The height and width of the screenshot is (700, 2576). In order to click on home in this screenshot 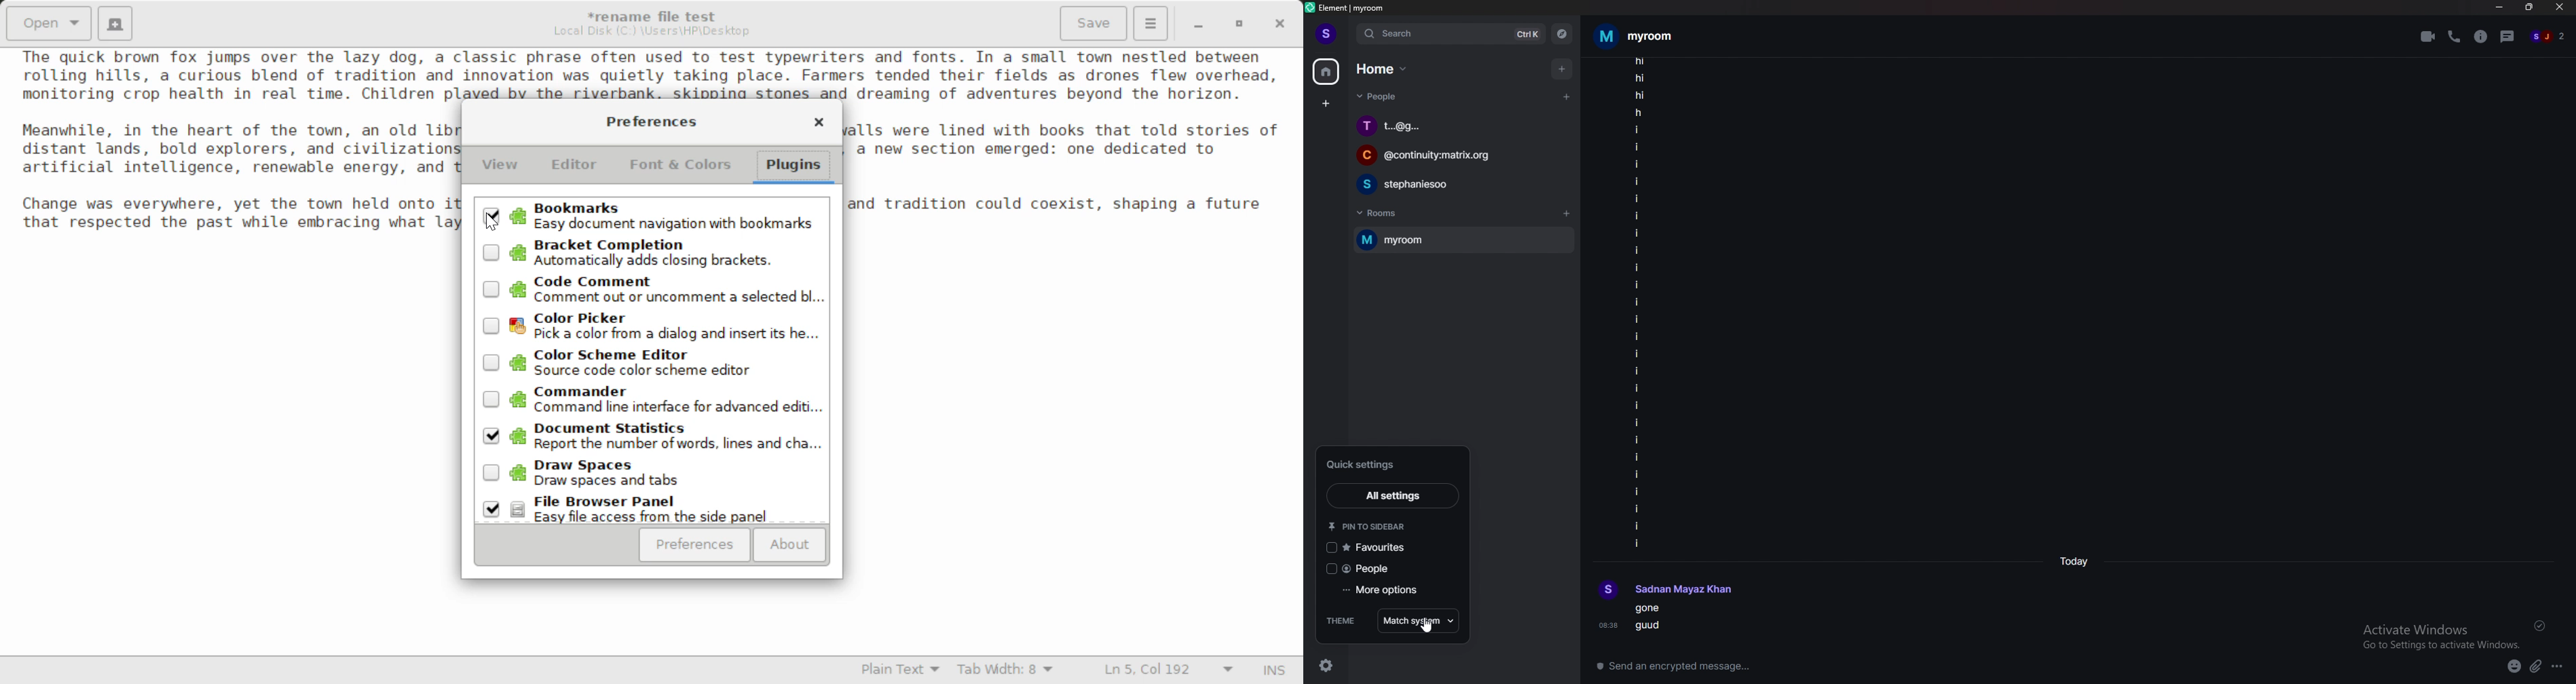, I will do `click(1382, 68)`.